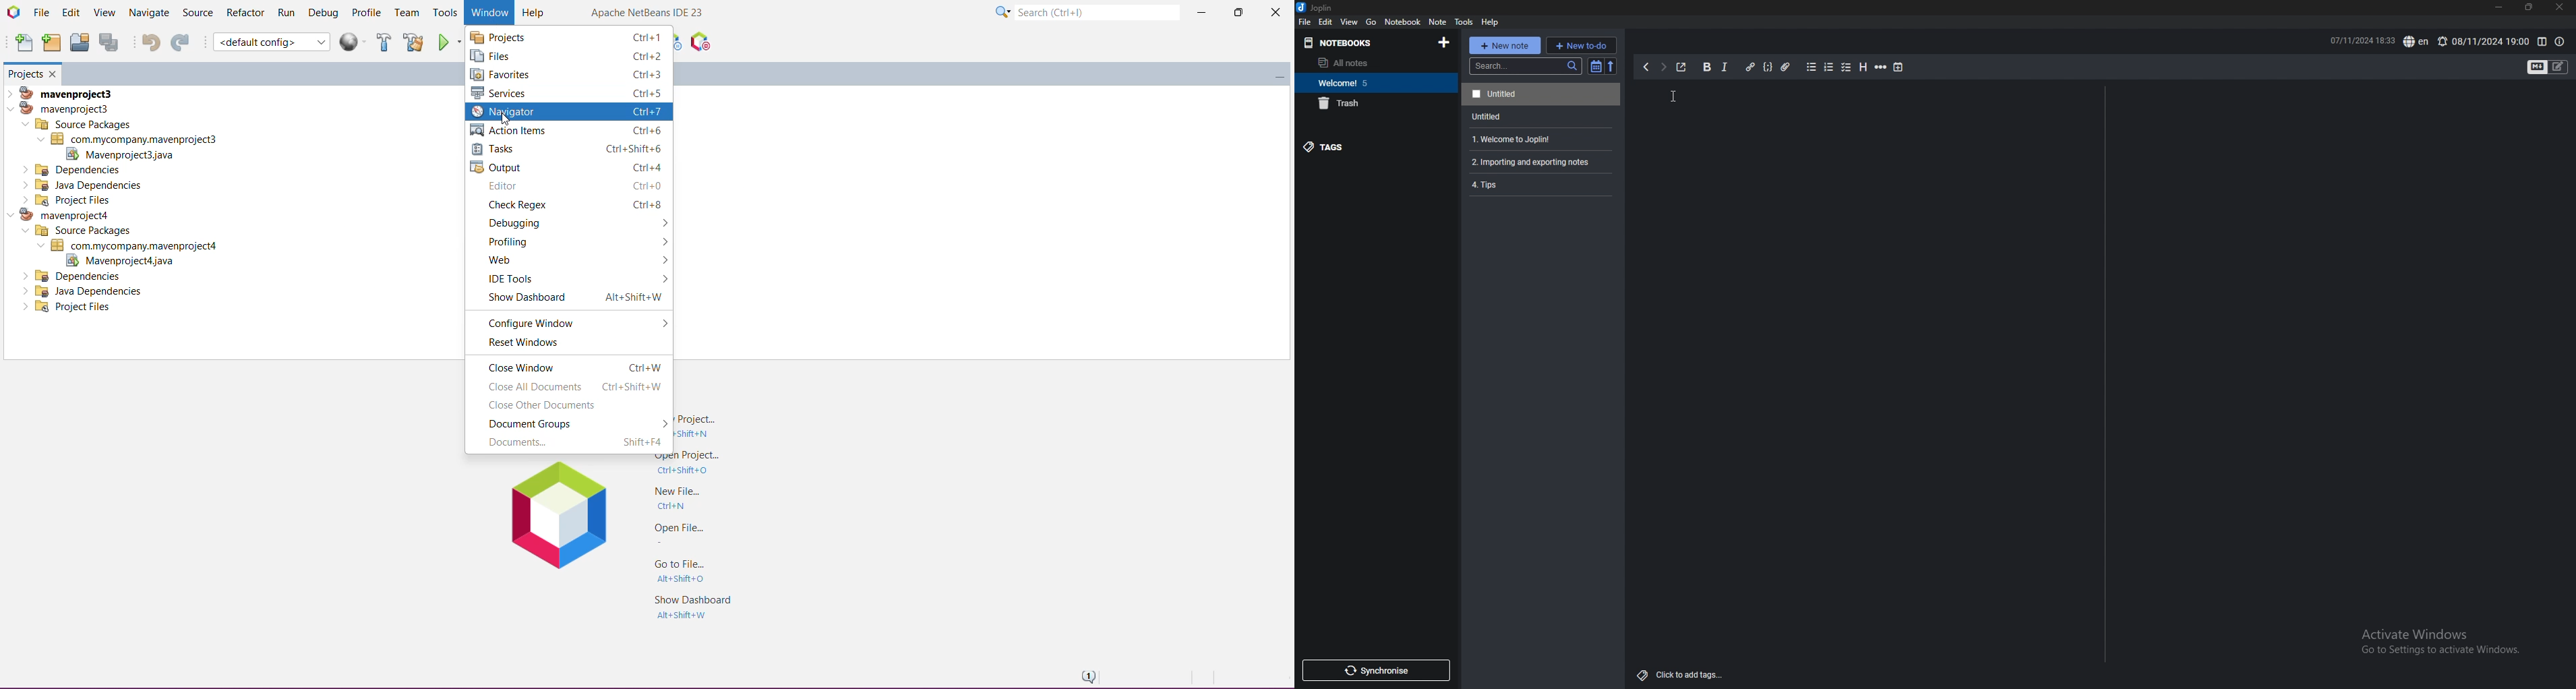  What do you see at coordinates (676, 498) in the screenshot?
I see `New Files...` at bounding box center [676, 498].